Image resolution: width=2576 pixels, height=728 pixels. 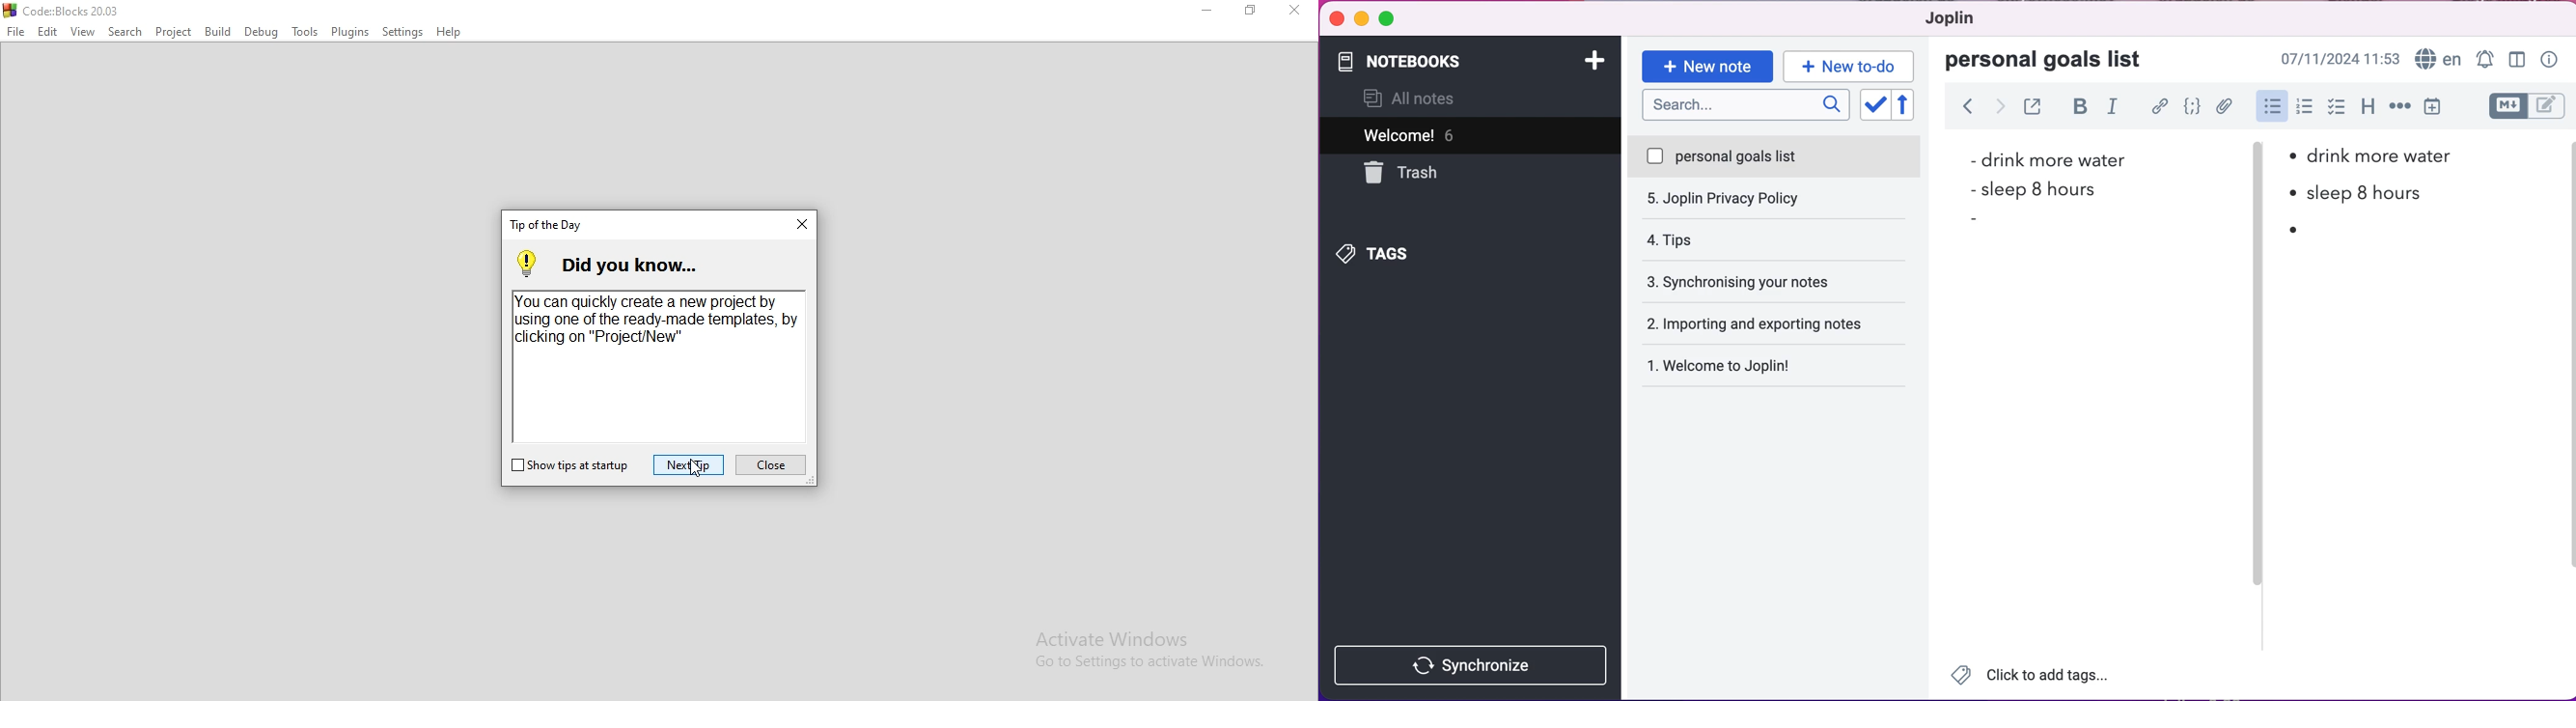 I want to click on Sleep 8 hours, so click(x=2041, y=188).